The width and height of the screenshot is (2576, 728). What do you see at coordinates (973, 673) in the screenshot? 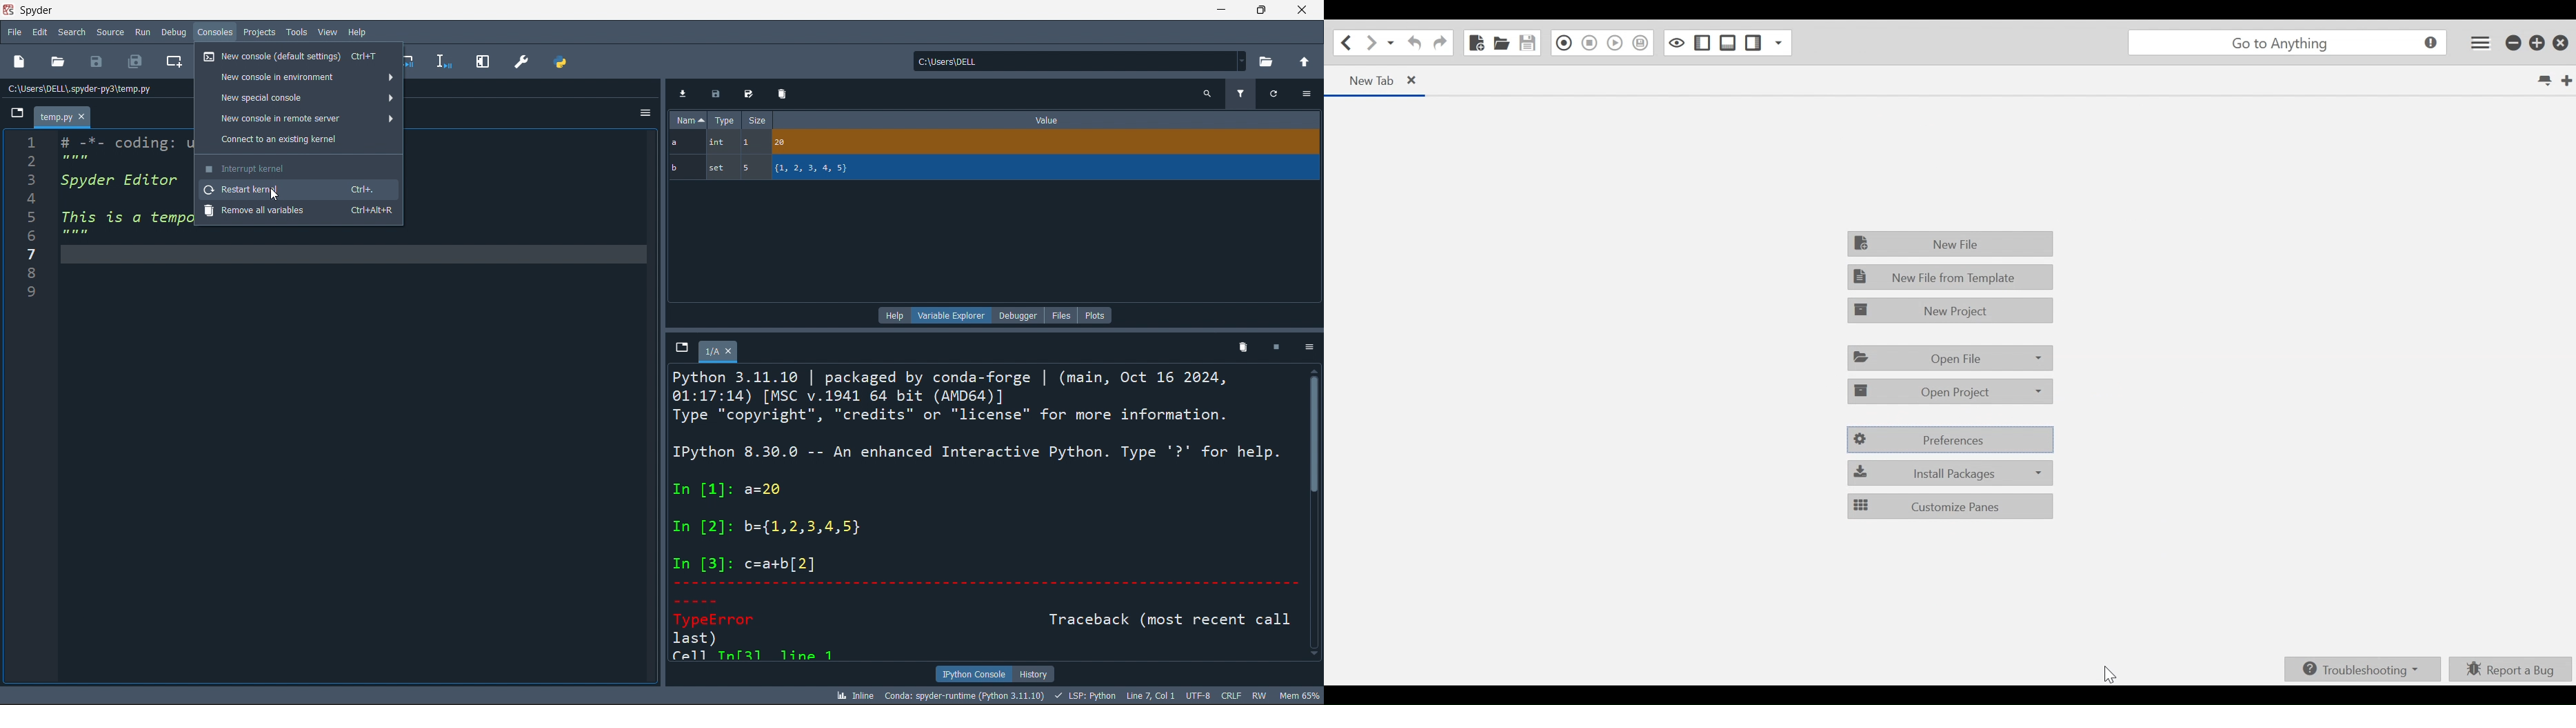
I see `IPYTHON CONSOLE` at bounding box center [973, 673].